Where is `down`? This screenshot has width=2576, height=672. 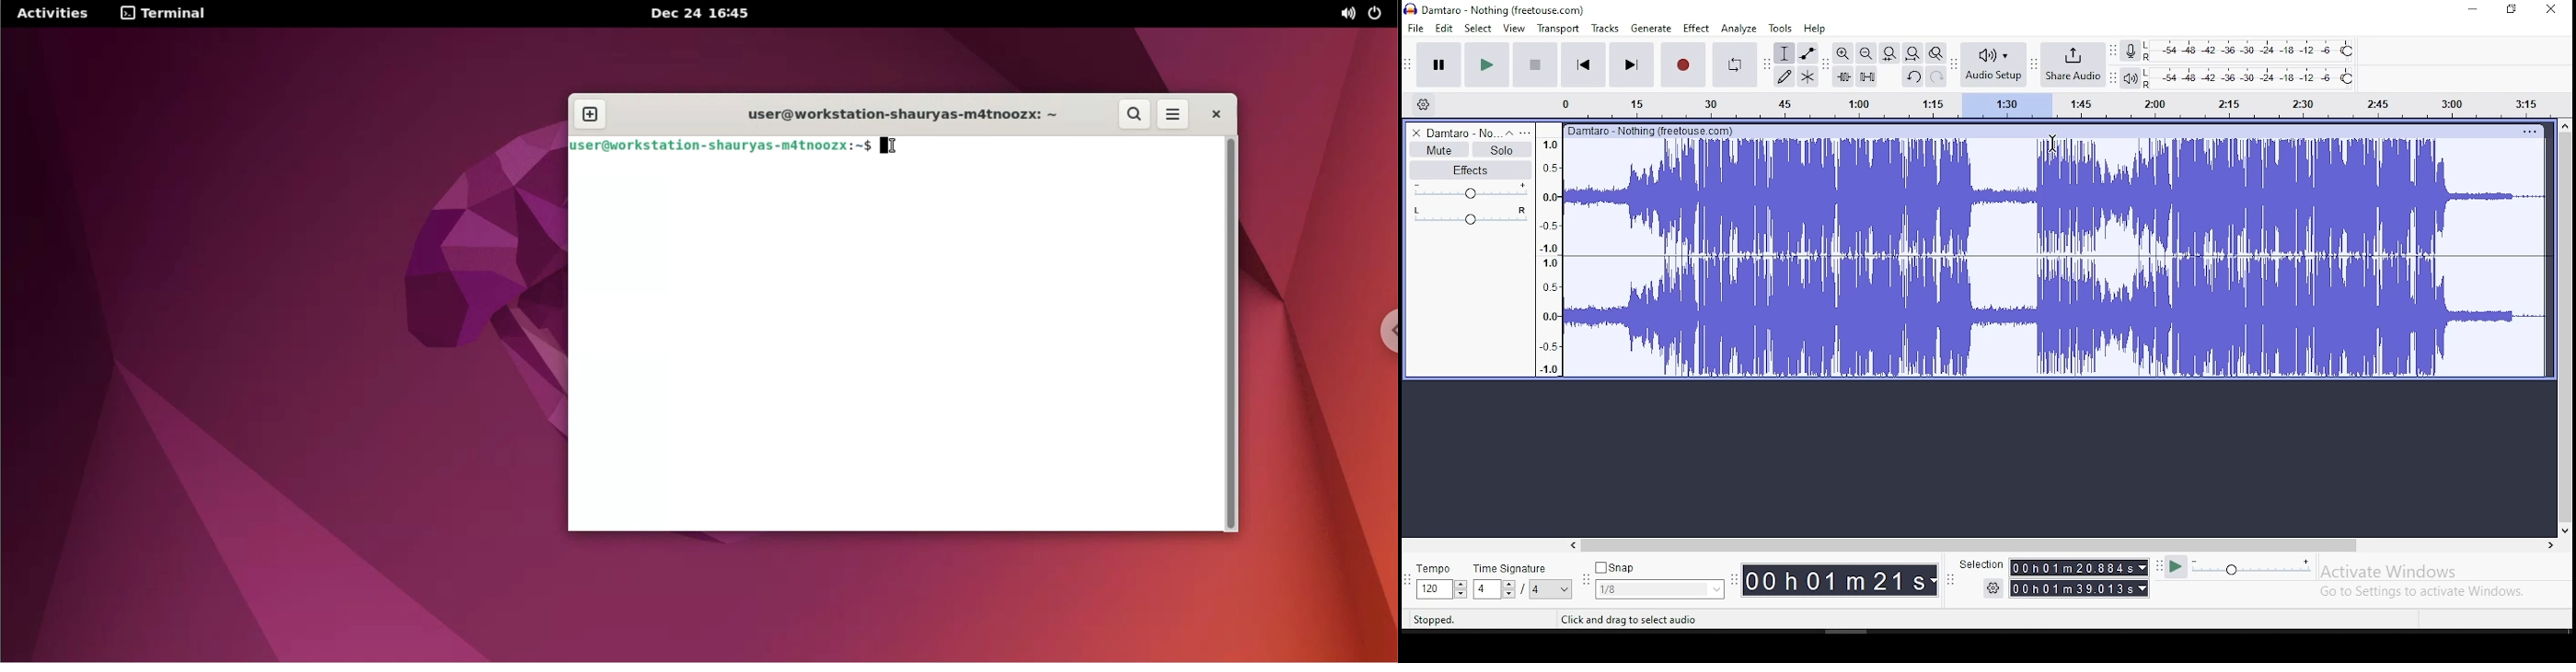
down is located at coordinates (2564, 528).